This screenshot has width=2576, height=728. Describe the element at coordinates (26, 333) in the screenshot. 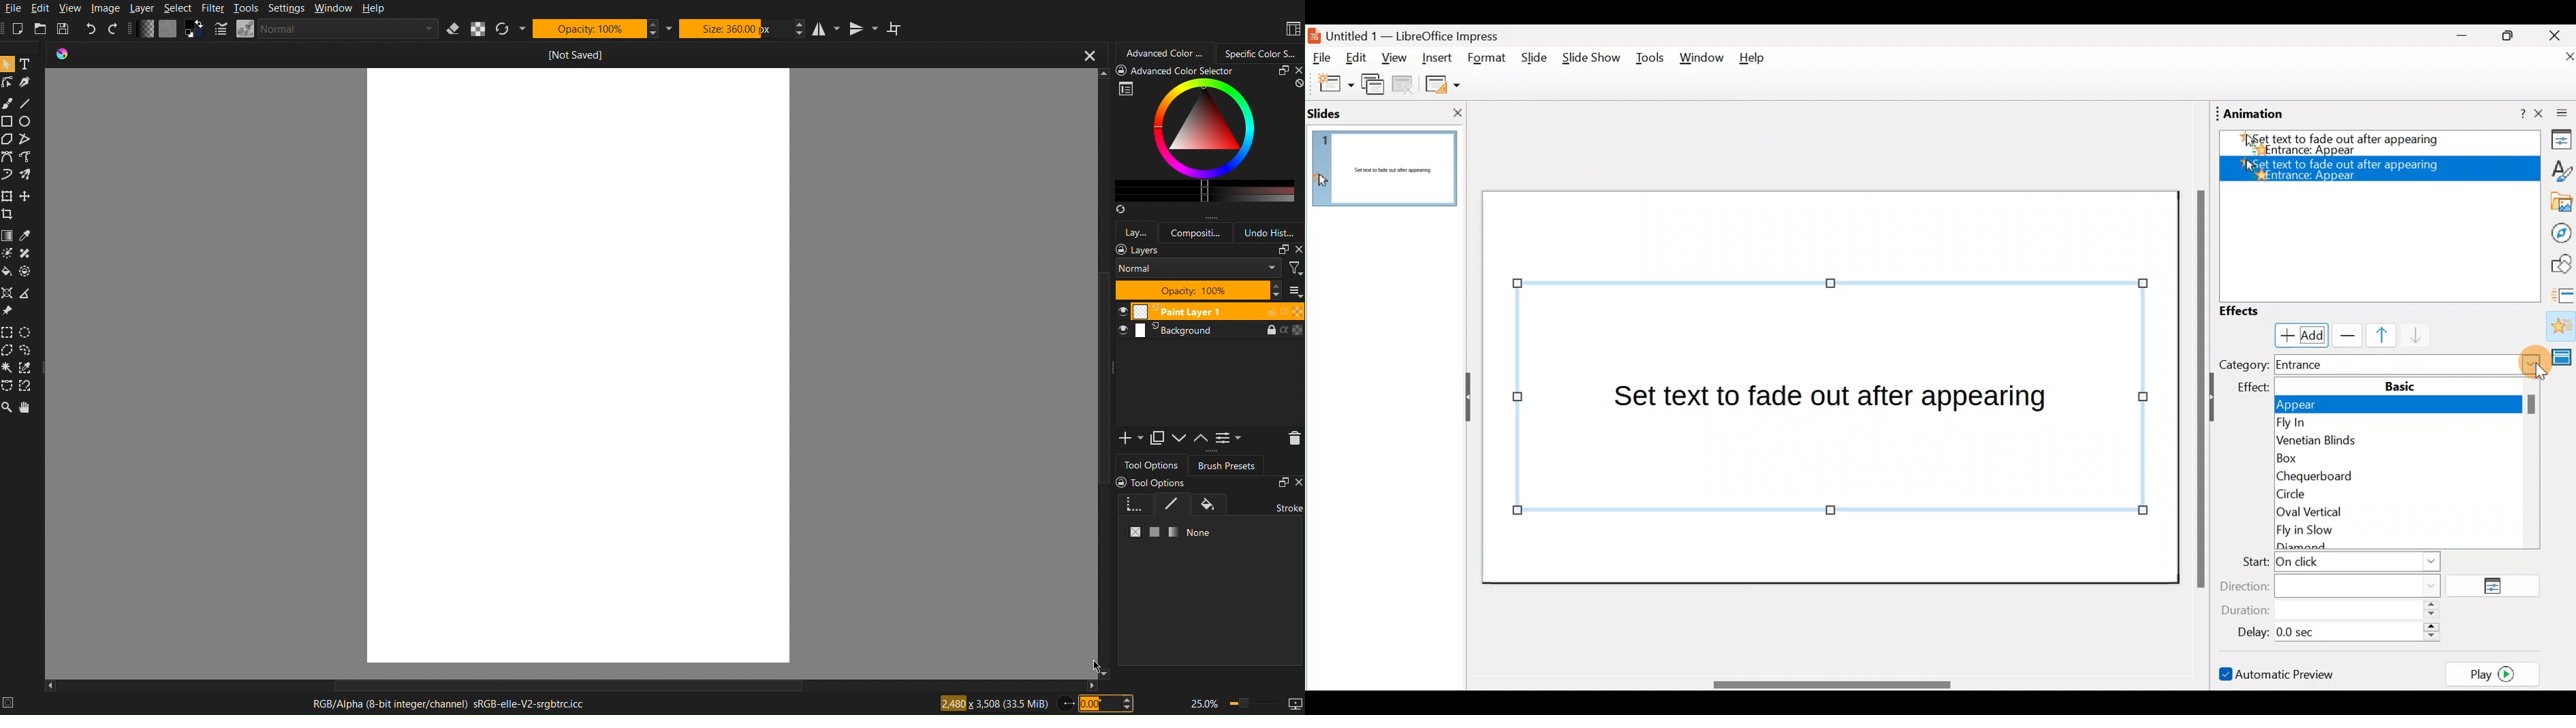

I see `Elliptical Selection Tool` at that location.